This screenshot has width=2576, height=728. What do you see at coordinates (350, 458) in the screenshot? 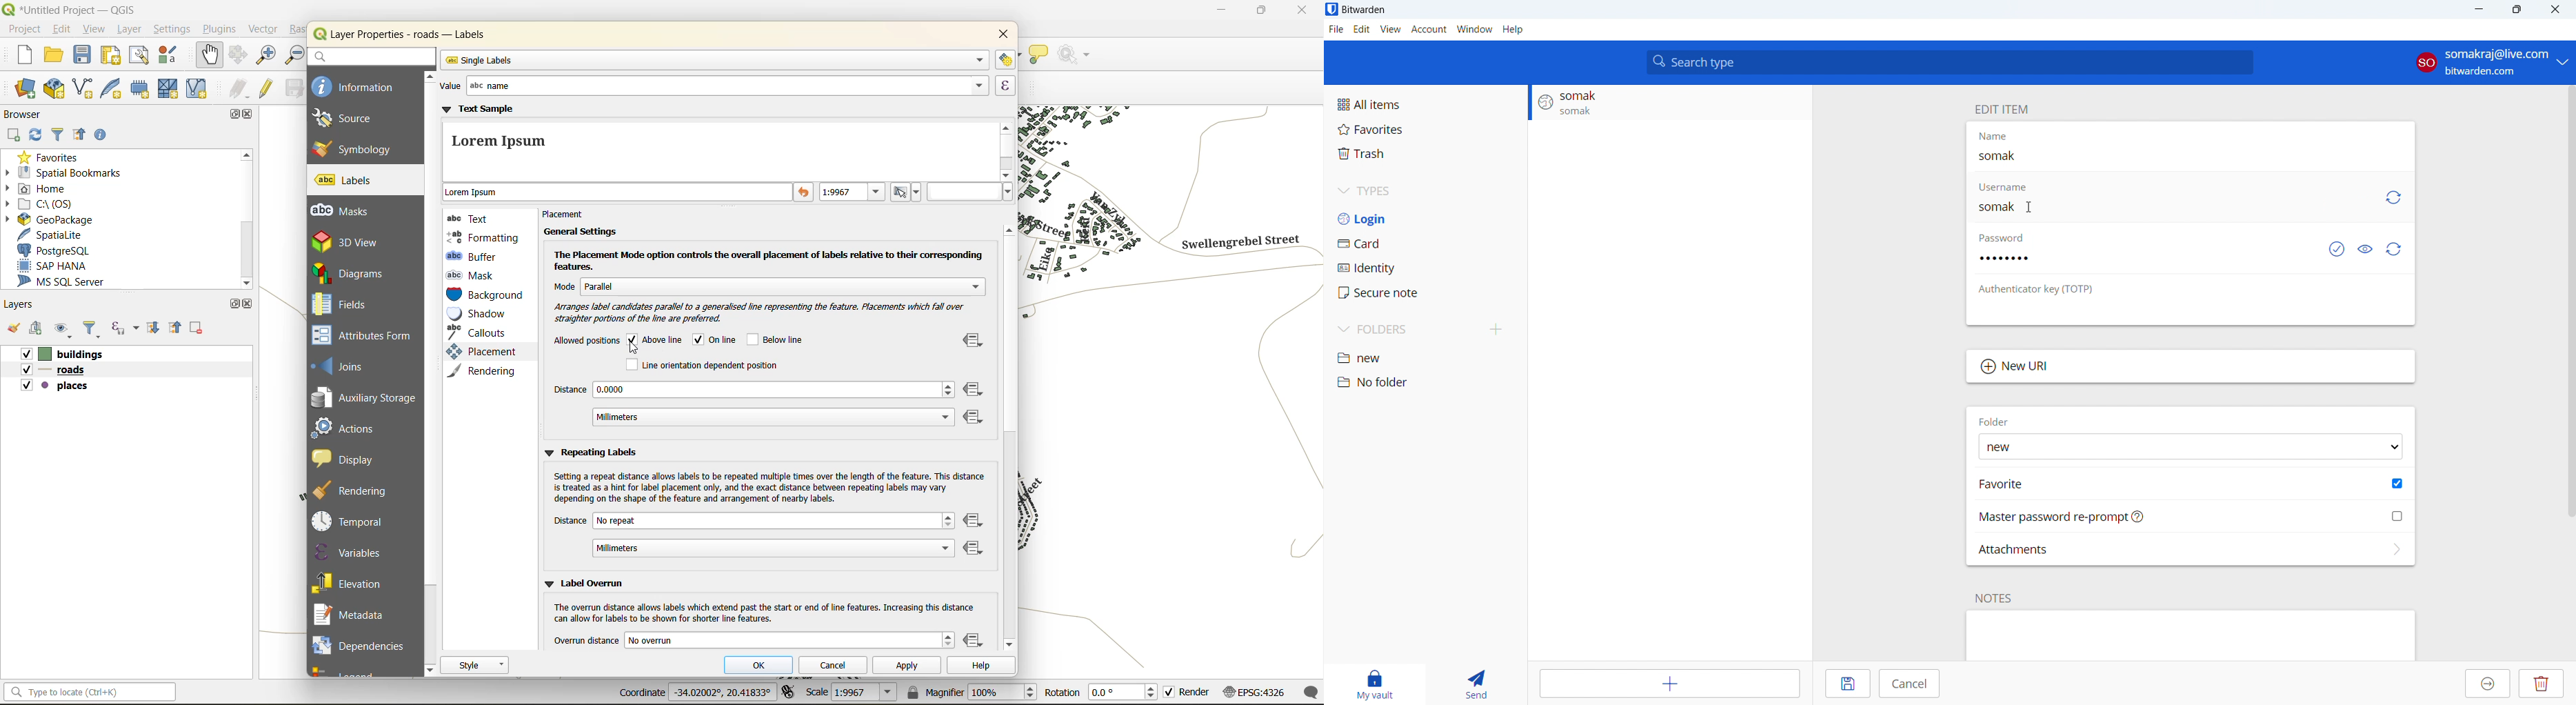
I see `display` at bounding box center [350, 458].